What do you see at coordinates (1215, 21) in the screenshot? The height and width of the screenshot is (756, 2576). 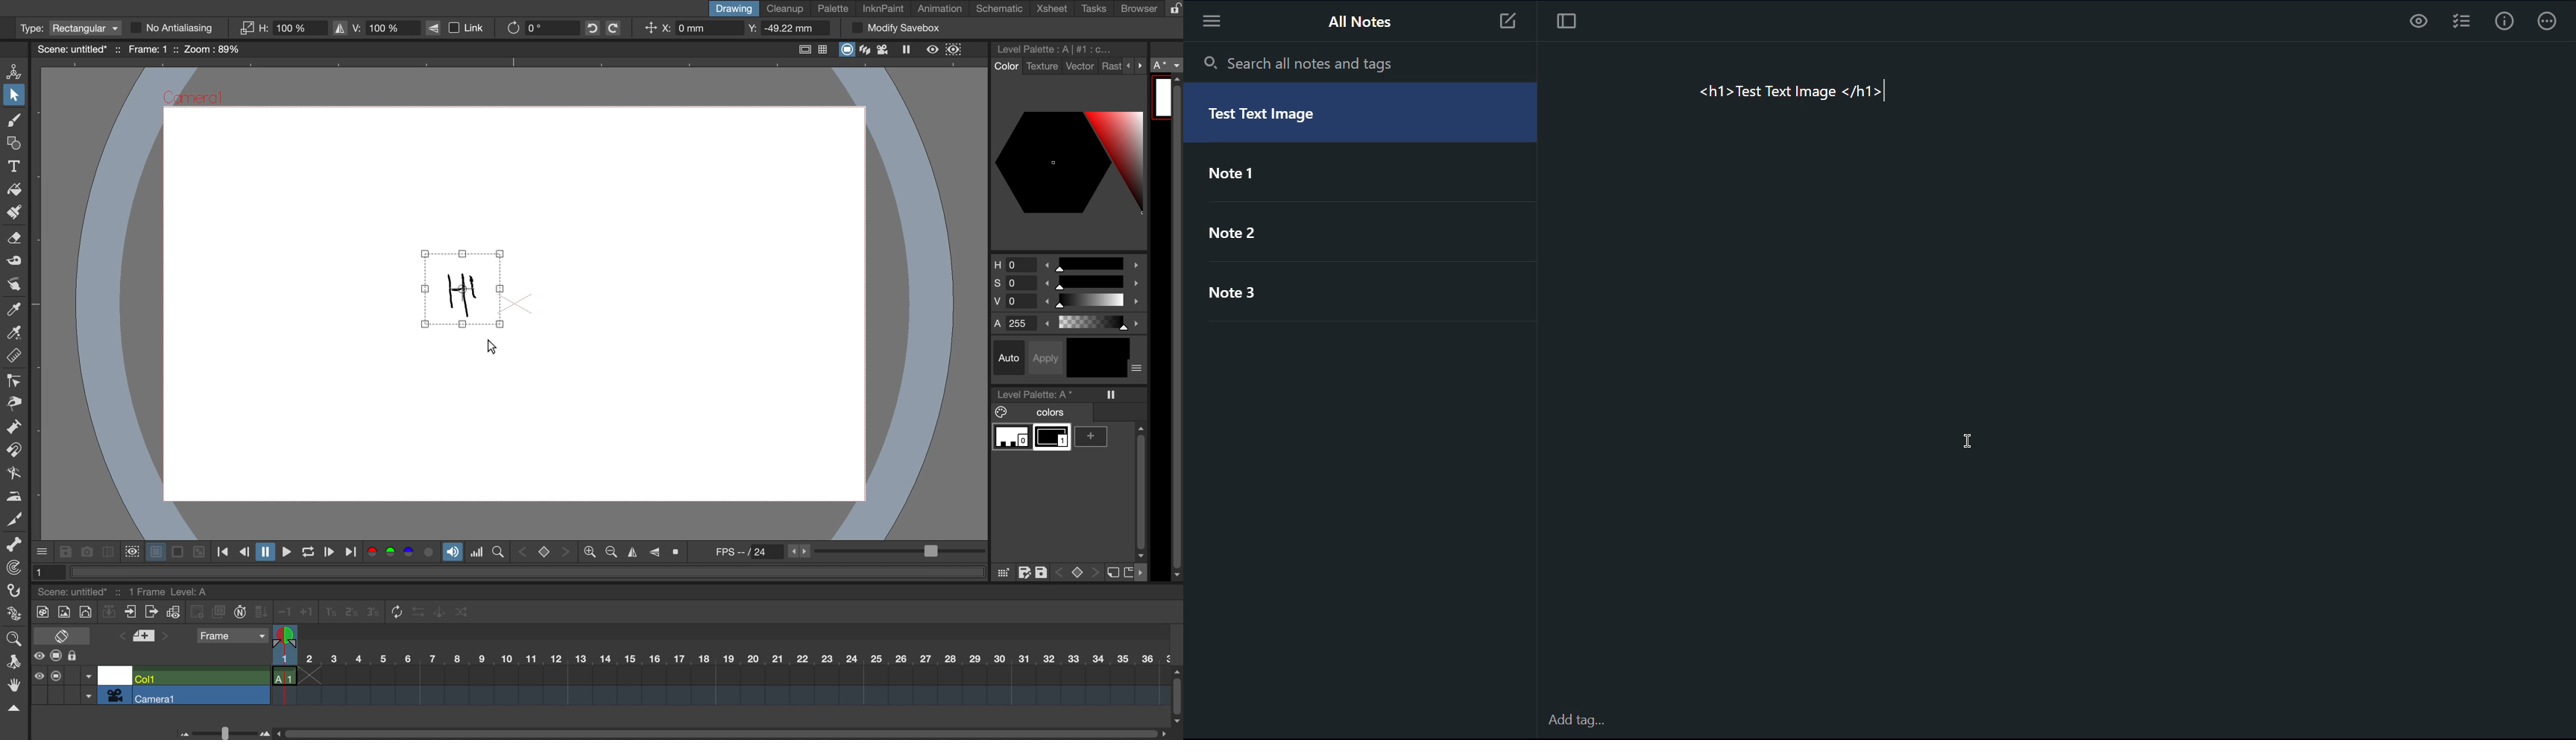 I see `More` at bounding box center [1215, 21].